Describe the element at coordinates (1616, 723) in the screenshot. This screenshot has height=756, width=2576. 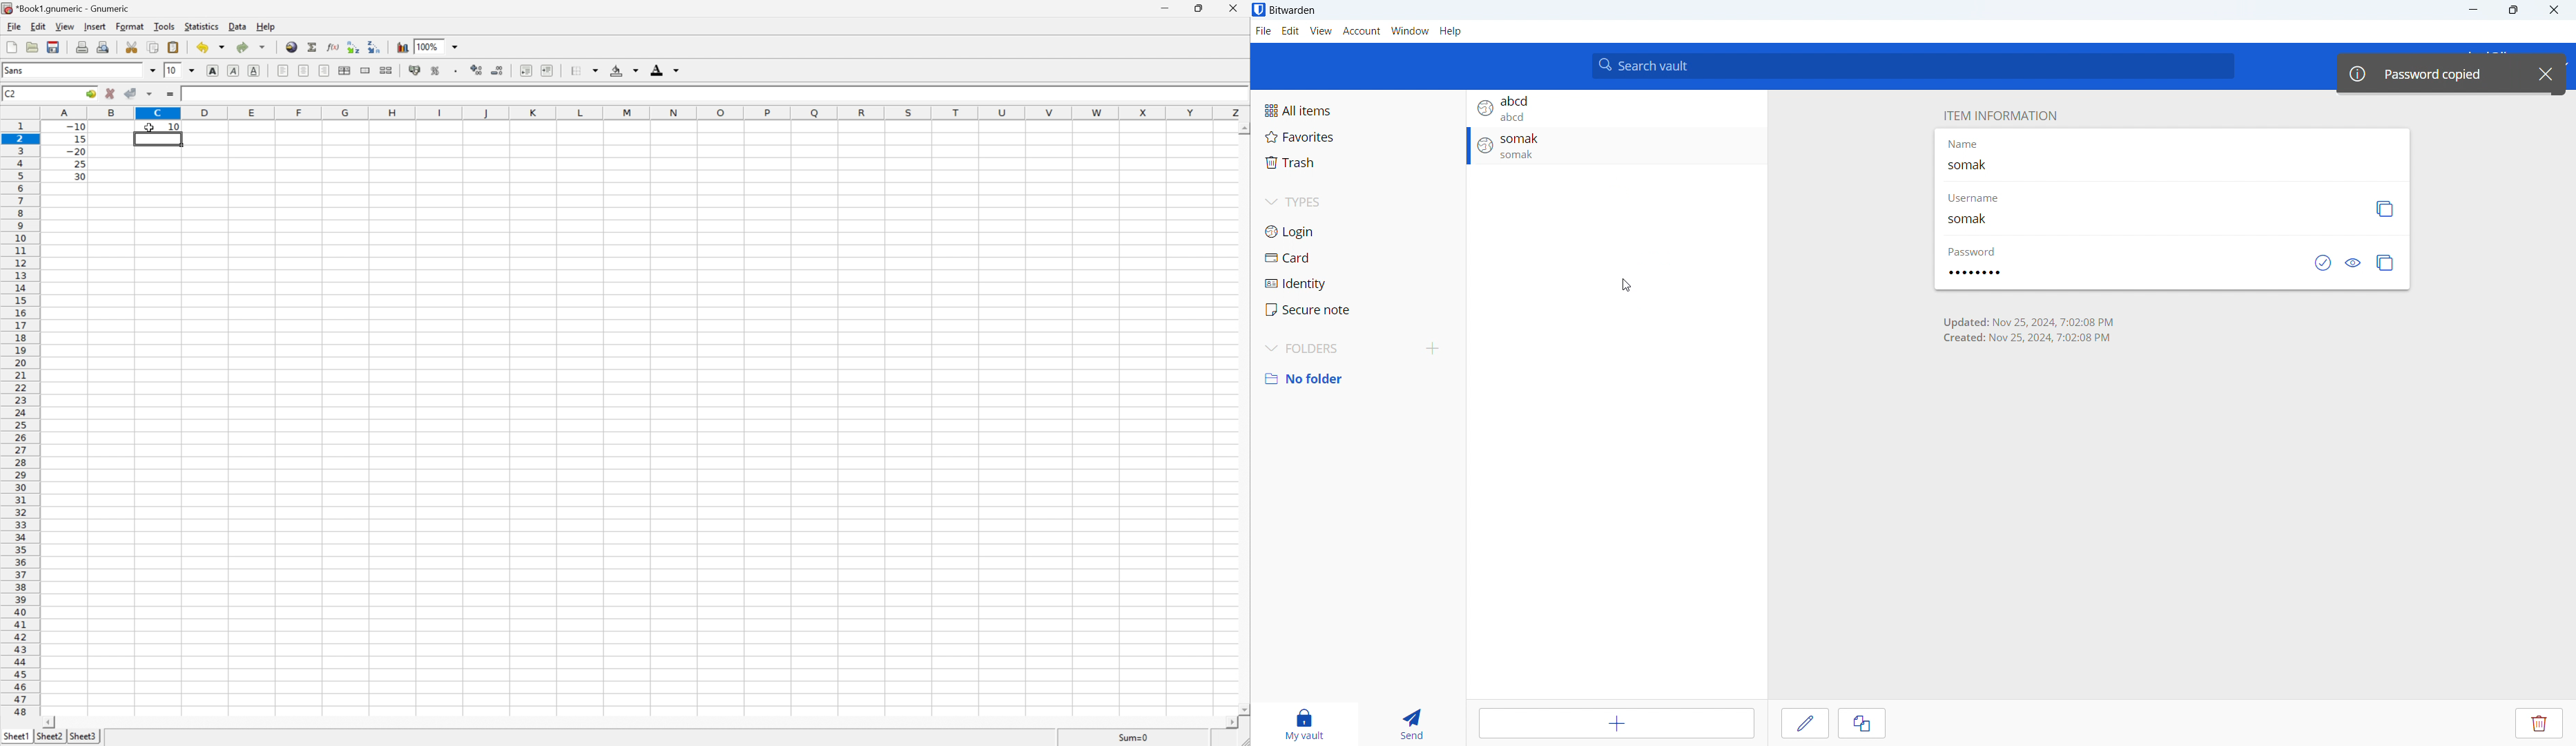
I see `add item` at that location.